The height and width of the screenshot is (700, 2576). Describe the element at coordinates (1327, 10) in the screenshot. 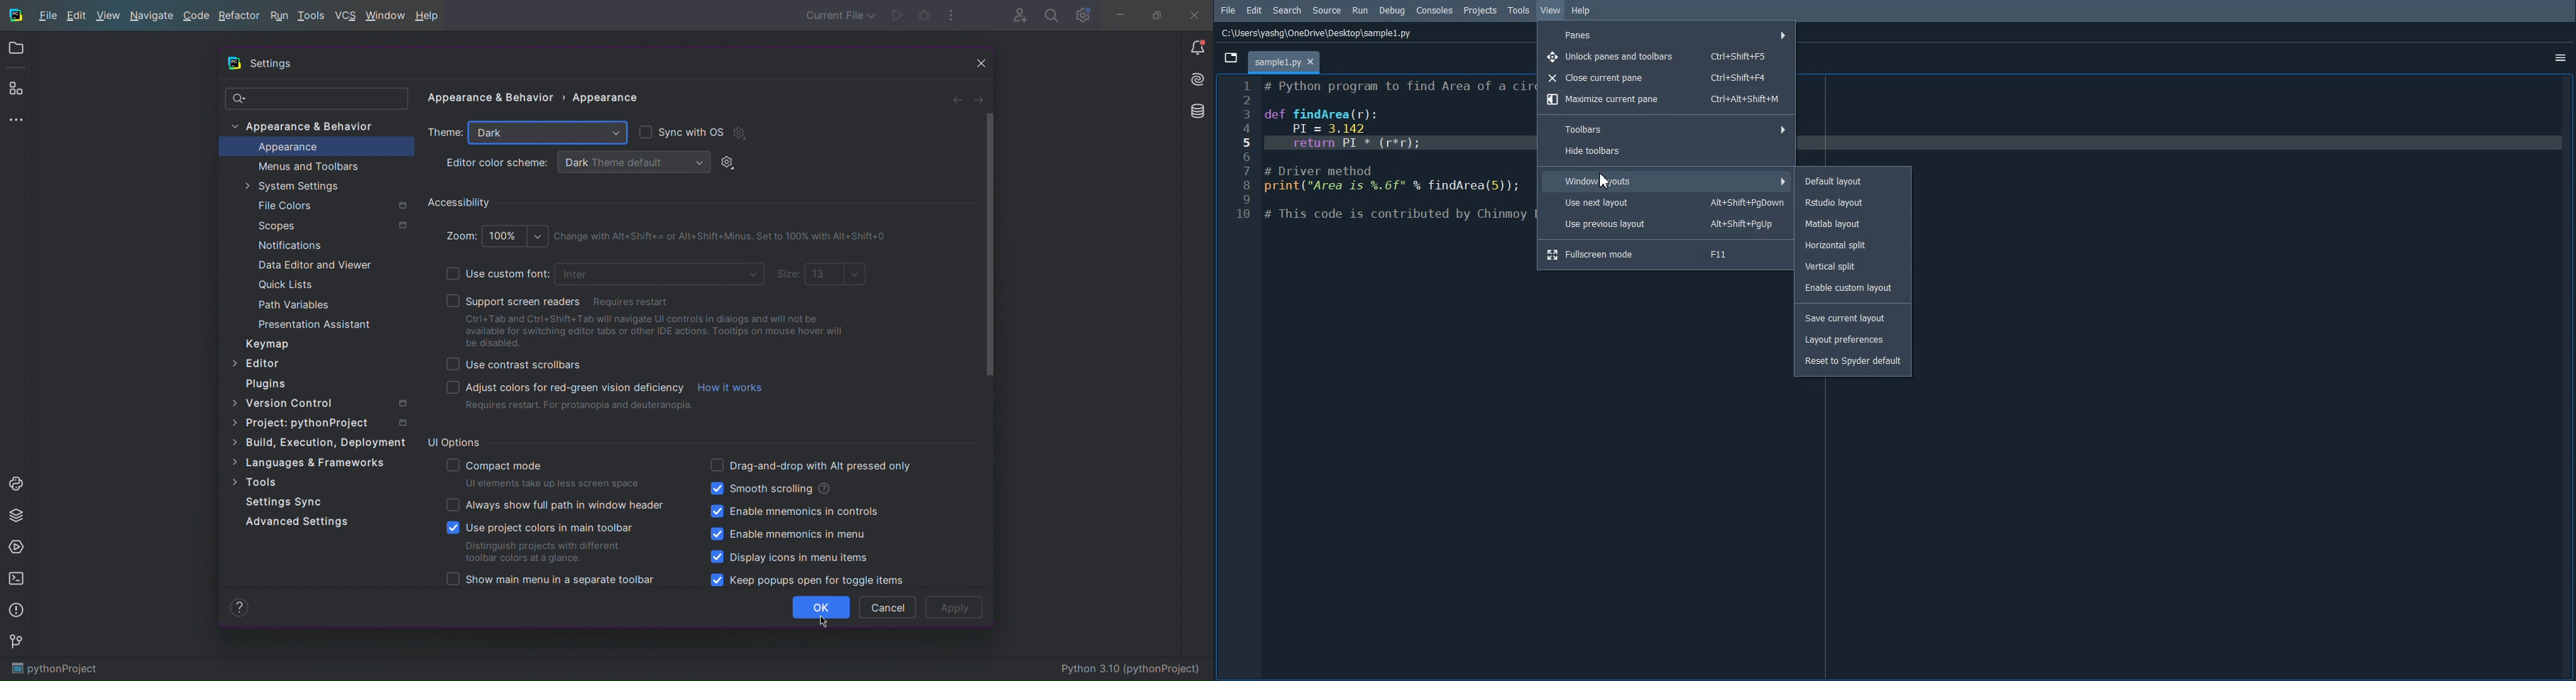

I see `Source` at that location.